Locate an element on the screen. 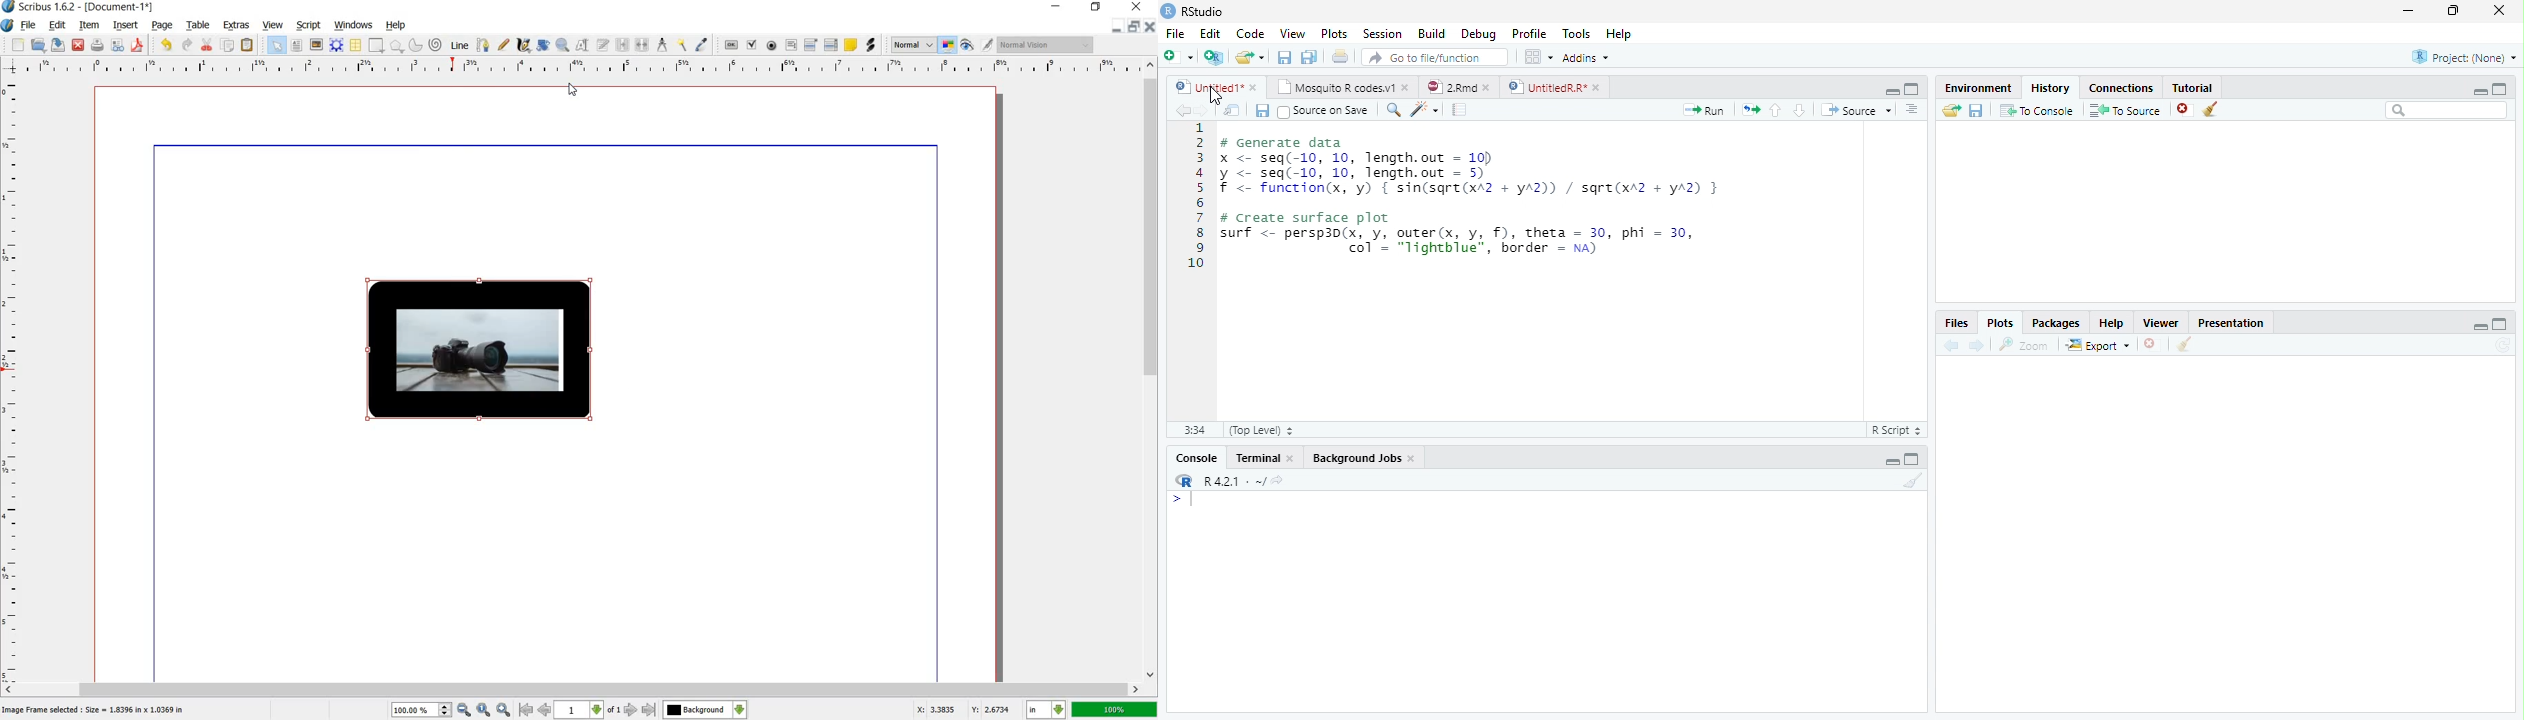  close document is located at coordinates (1152, 25).